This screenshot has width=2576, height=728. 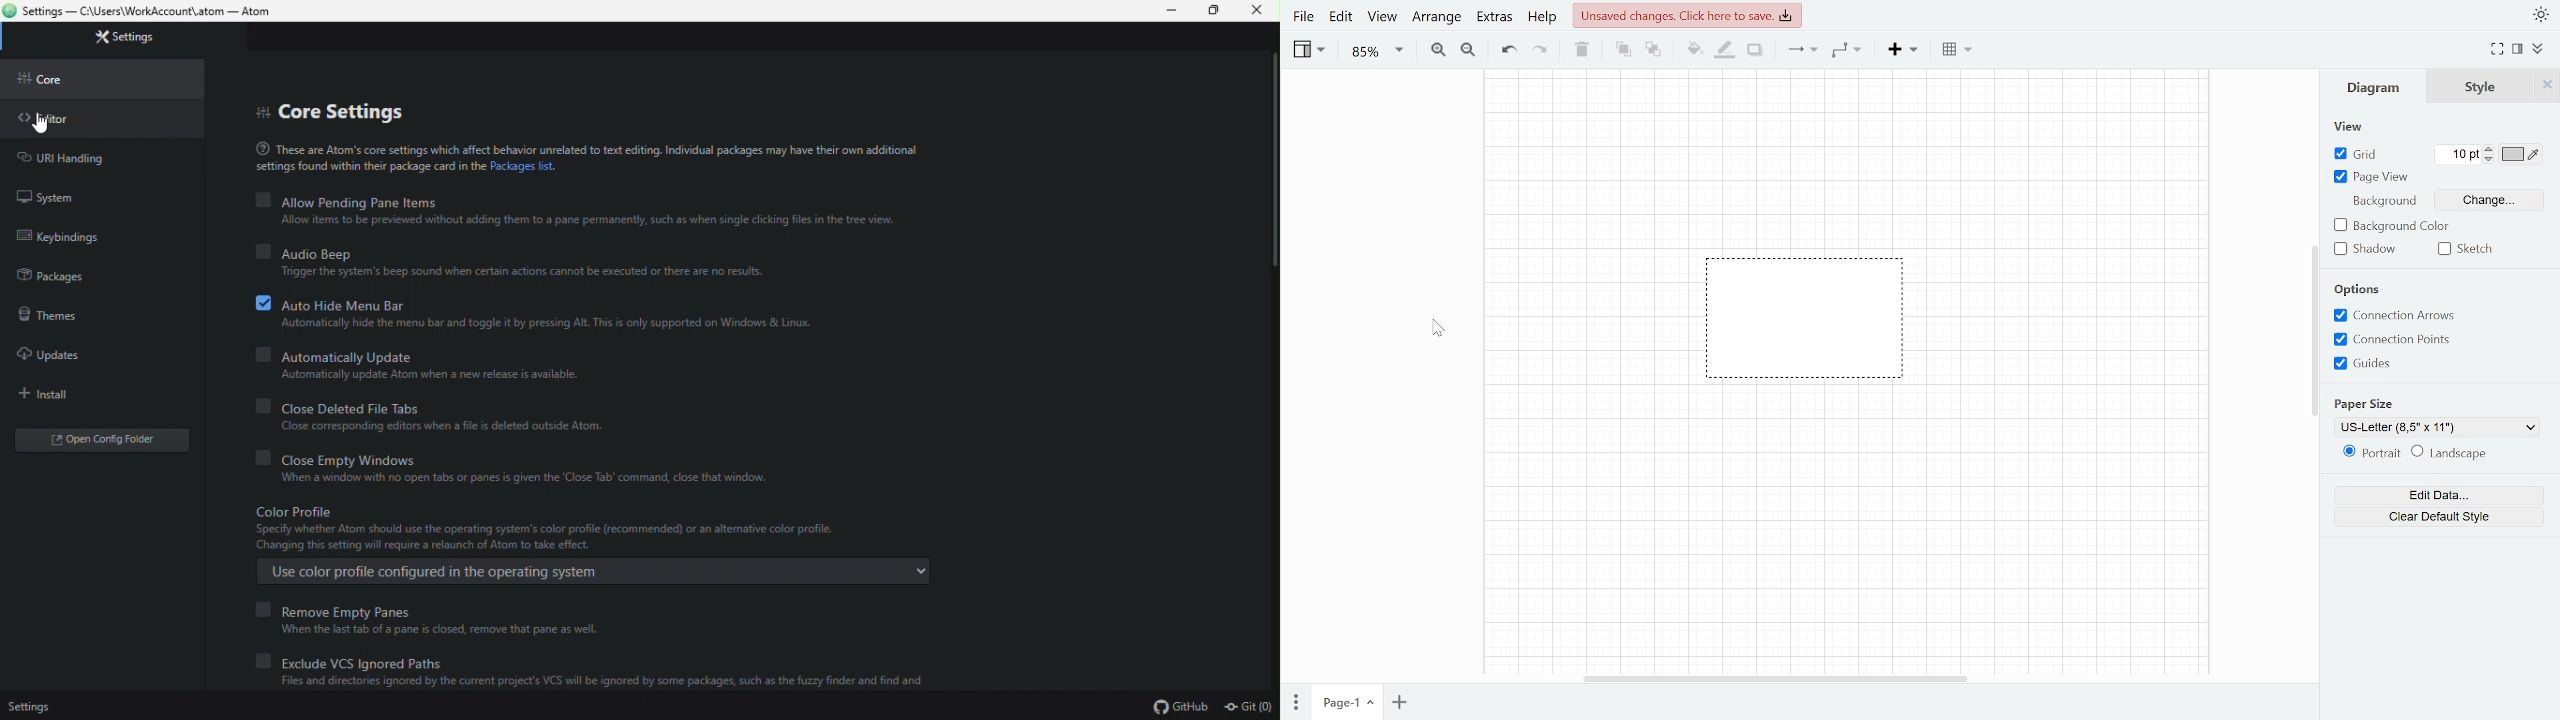 I want to click on Options, so click(x=2359, y=289).